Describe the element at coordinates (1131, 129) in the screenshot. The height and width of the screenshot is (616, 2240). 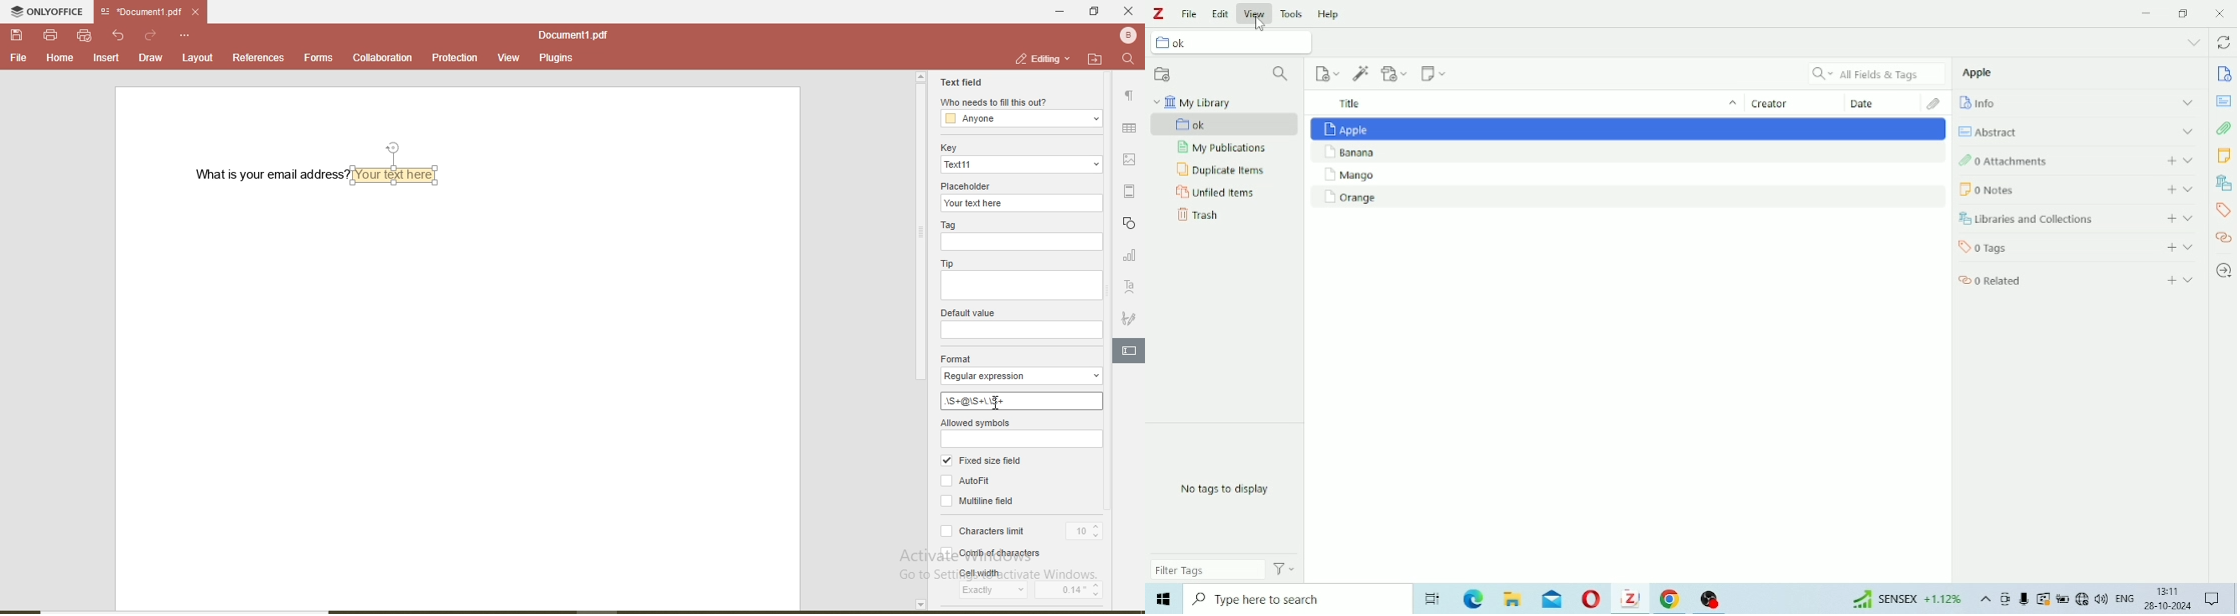
I see `table` at that location.